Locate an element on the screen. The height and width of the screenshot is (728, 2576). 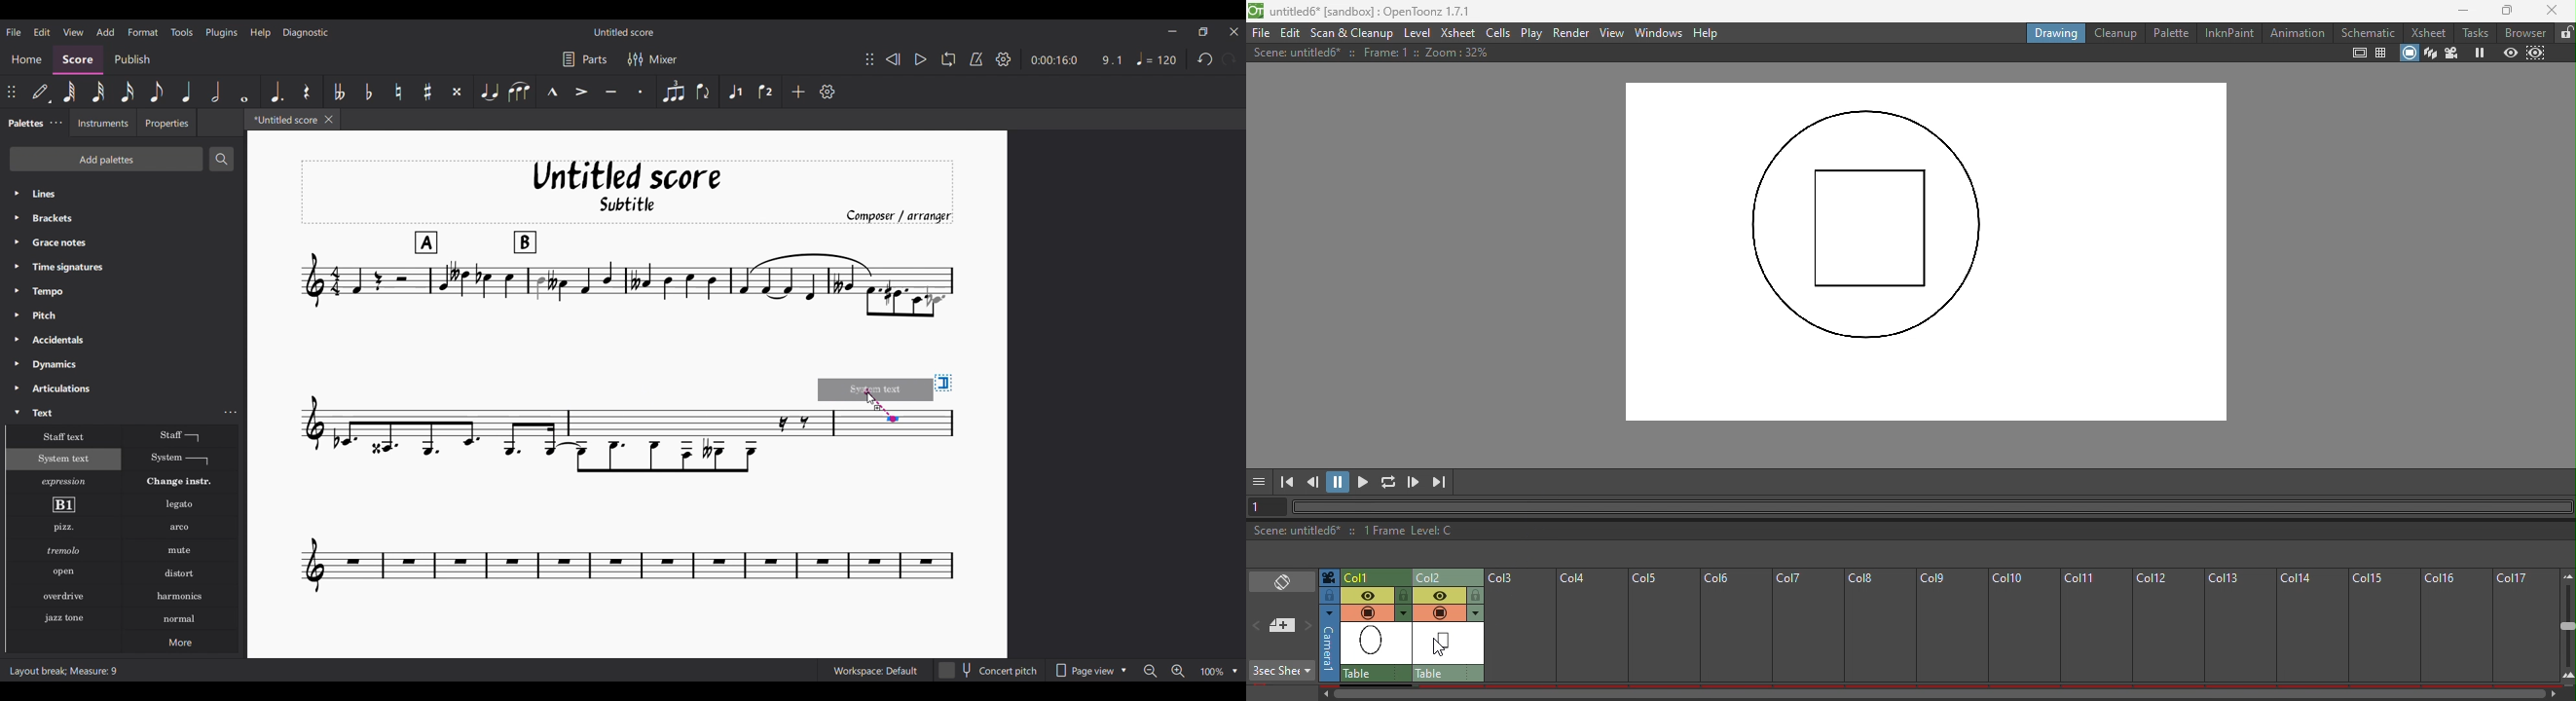
Play is located at coordinates (920, 59).